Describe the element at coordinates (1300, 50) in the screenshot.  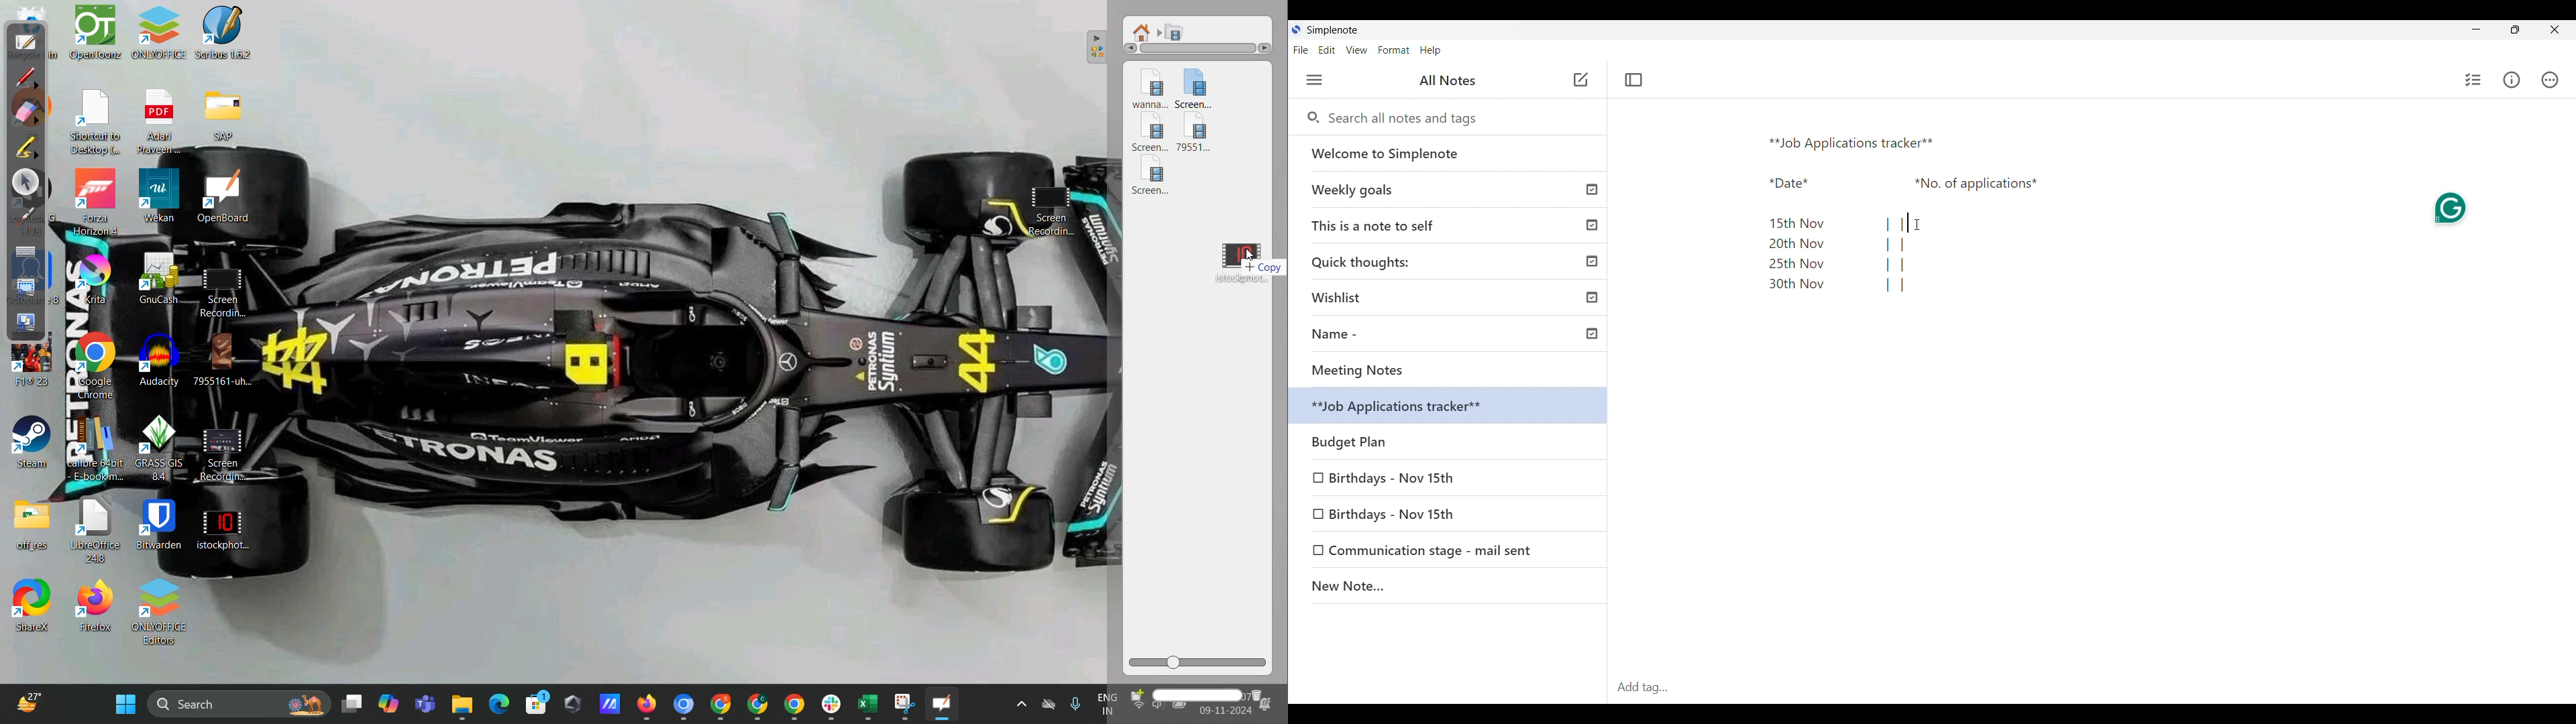
I see `File ` at that location.